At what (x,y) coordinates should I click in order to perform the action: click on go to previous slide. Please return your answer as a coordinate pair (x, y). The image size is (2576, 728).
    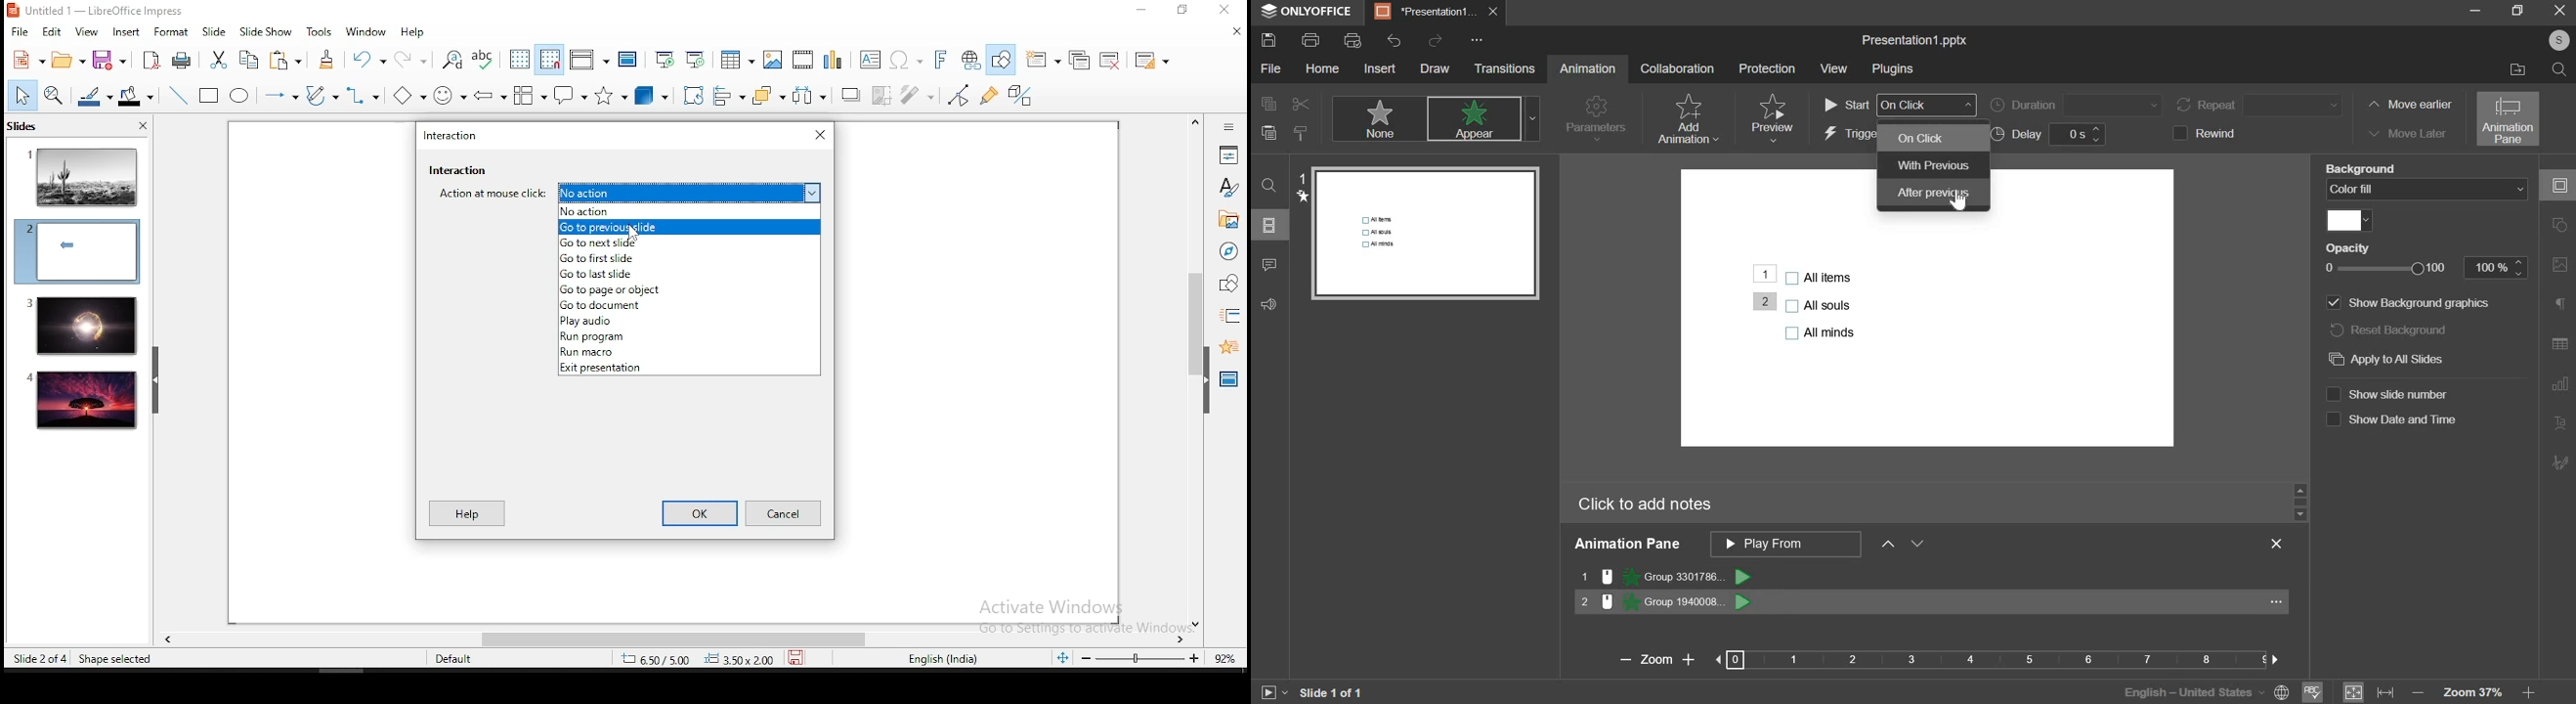
    Looking at the image, I should click on (690, 228).